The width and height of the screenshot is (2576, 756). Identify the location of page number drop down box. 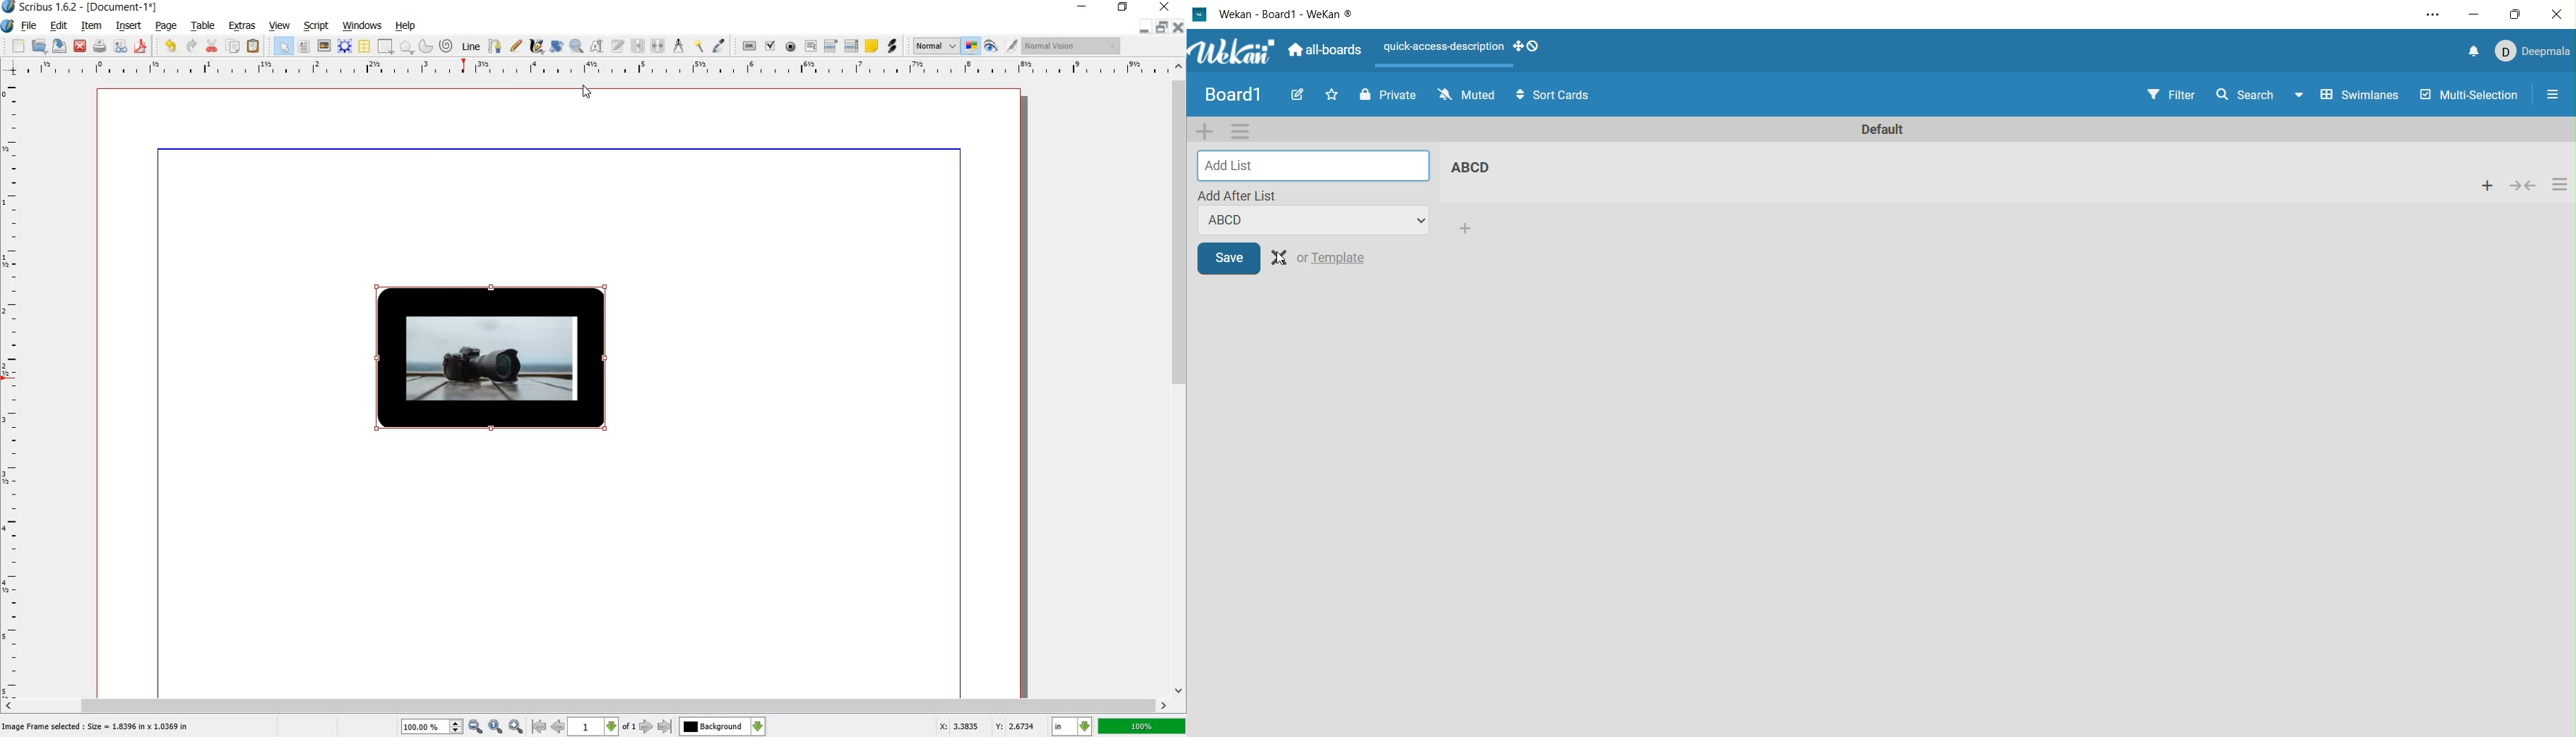
(601, 725).